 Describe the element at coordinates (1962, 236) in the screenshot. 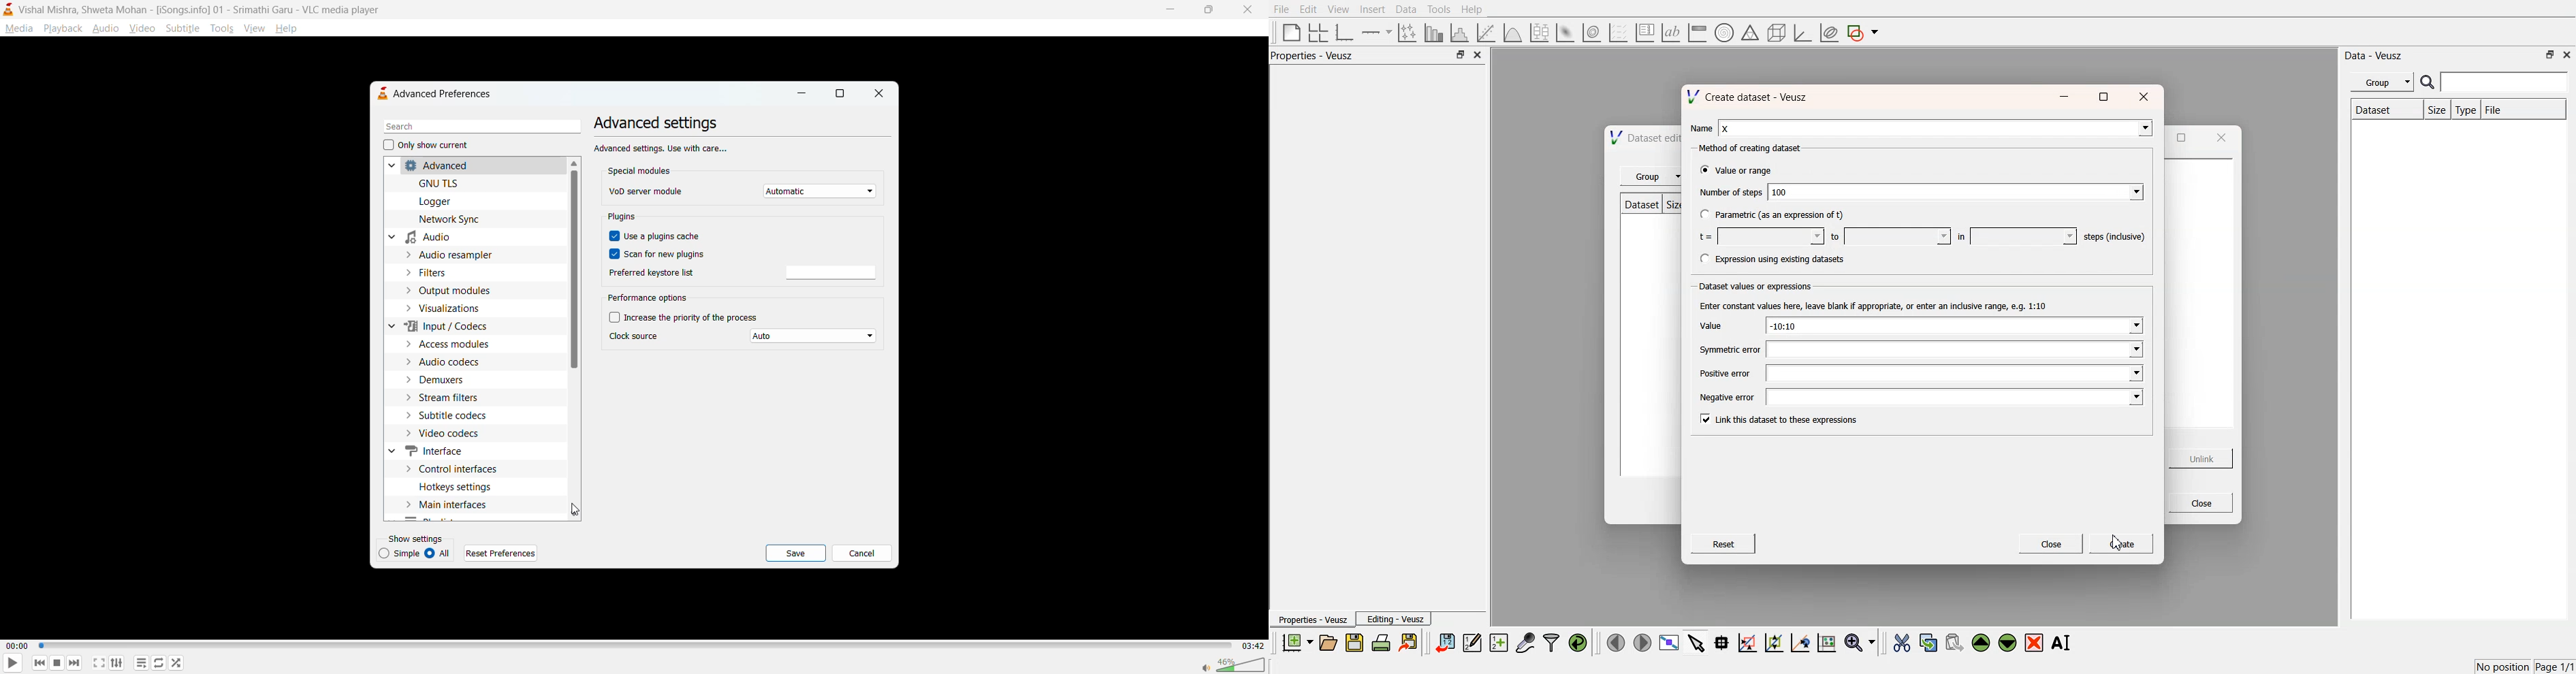

I see `in` at that location.